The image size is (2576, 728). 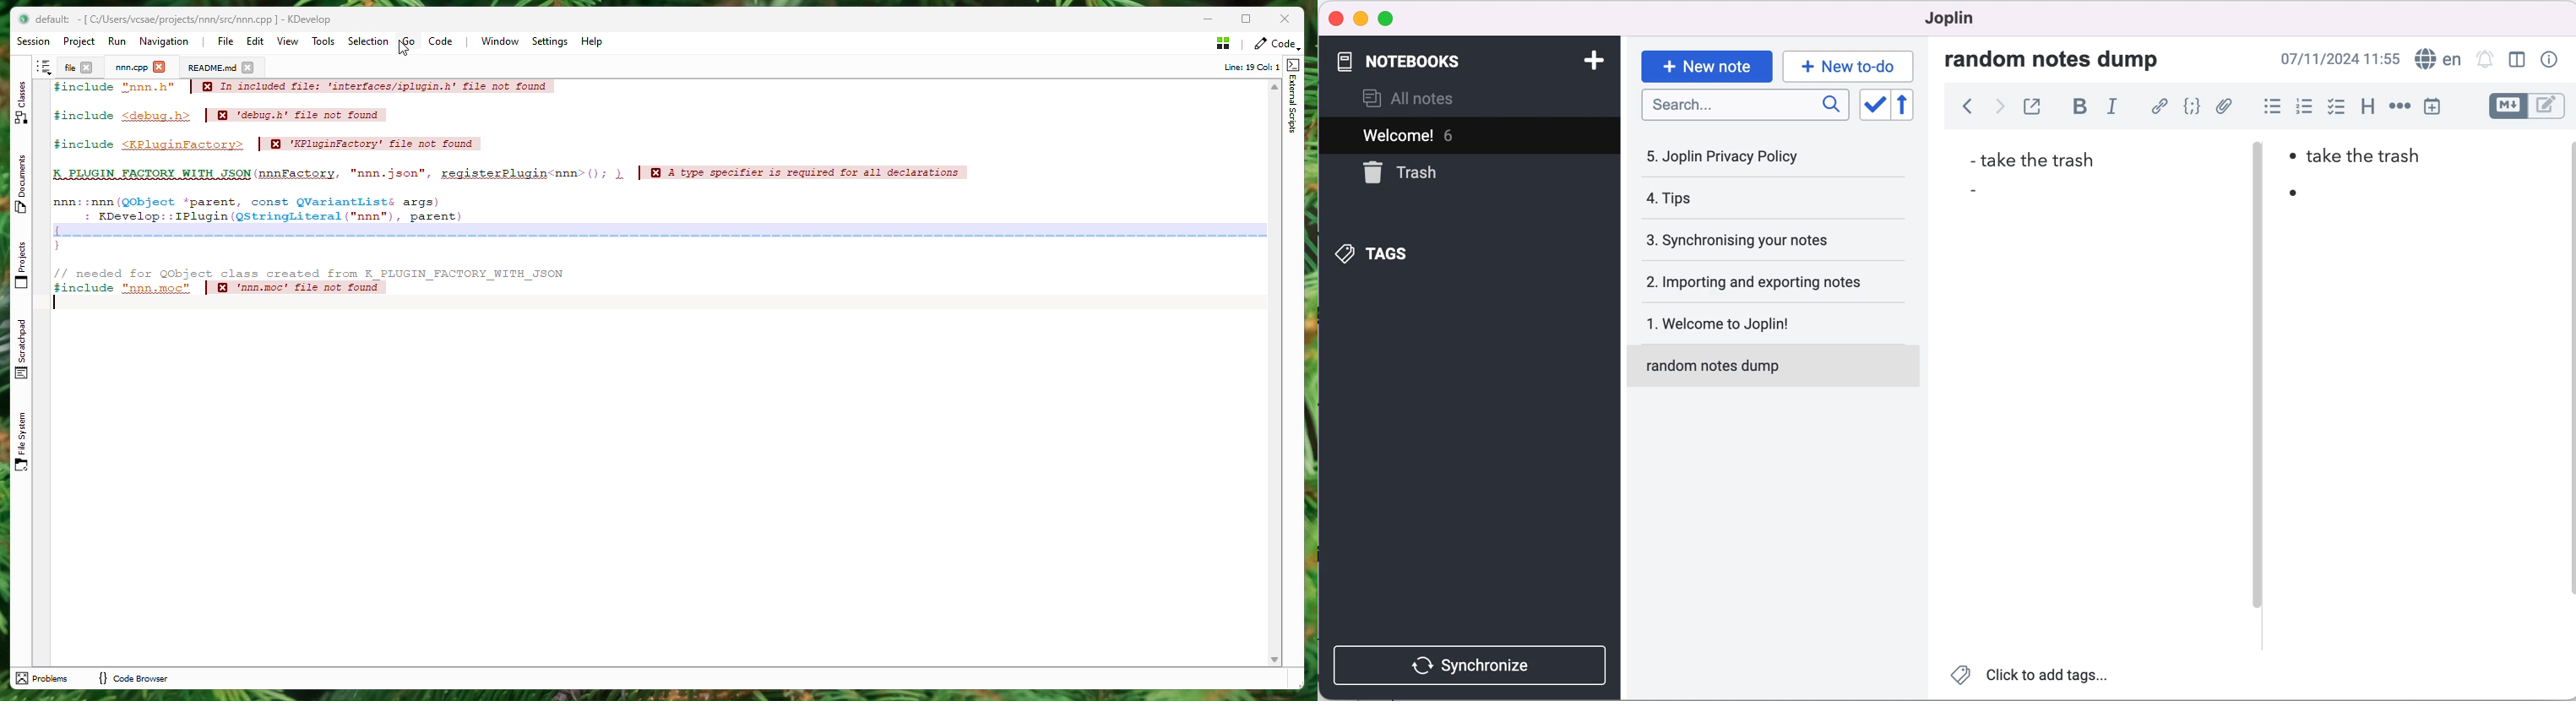 What do you see at coordinates (2035, 159) in the screenshot?
I see `take the trash` at bounding box center [2035, 159].